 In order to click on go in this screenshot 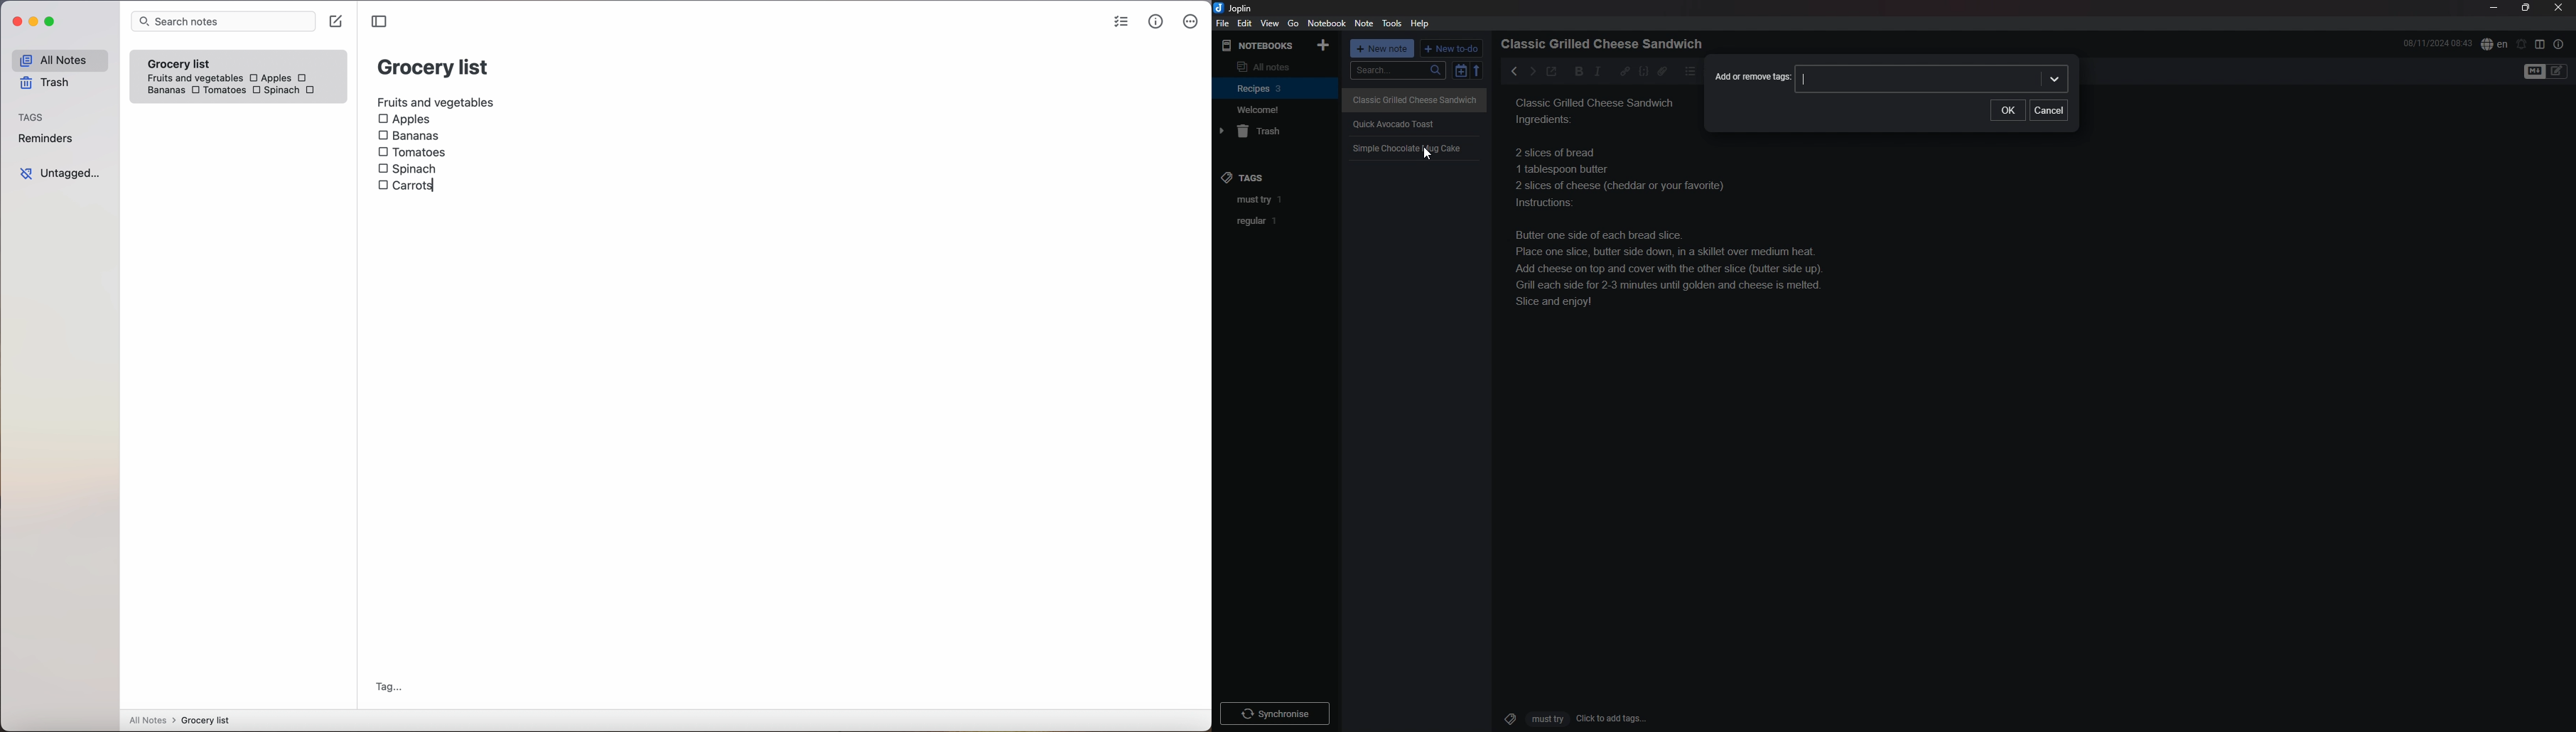, I will do `click(1294, 23)`.